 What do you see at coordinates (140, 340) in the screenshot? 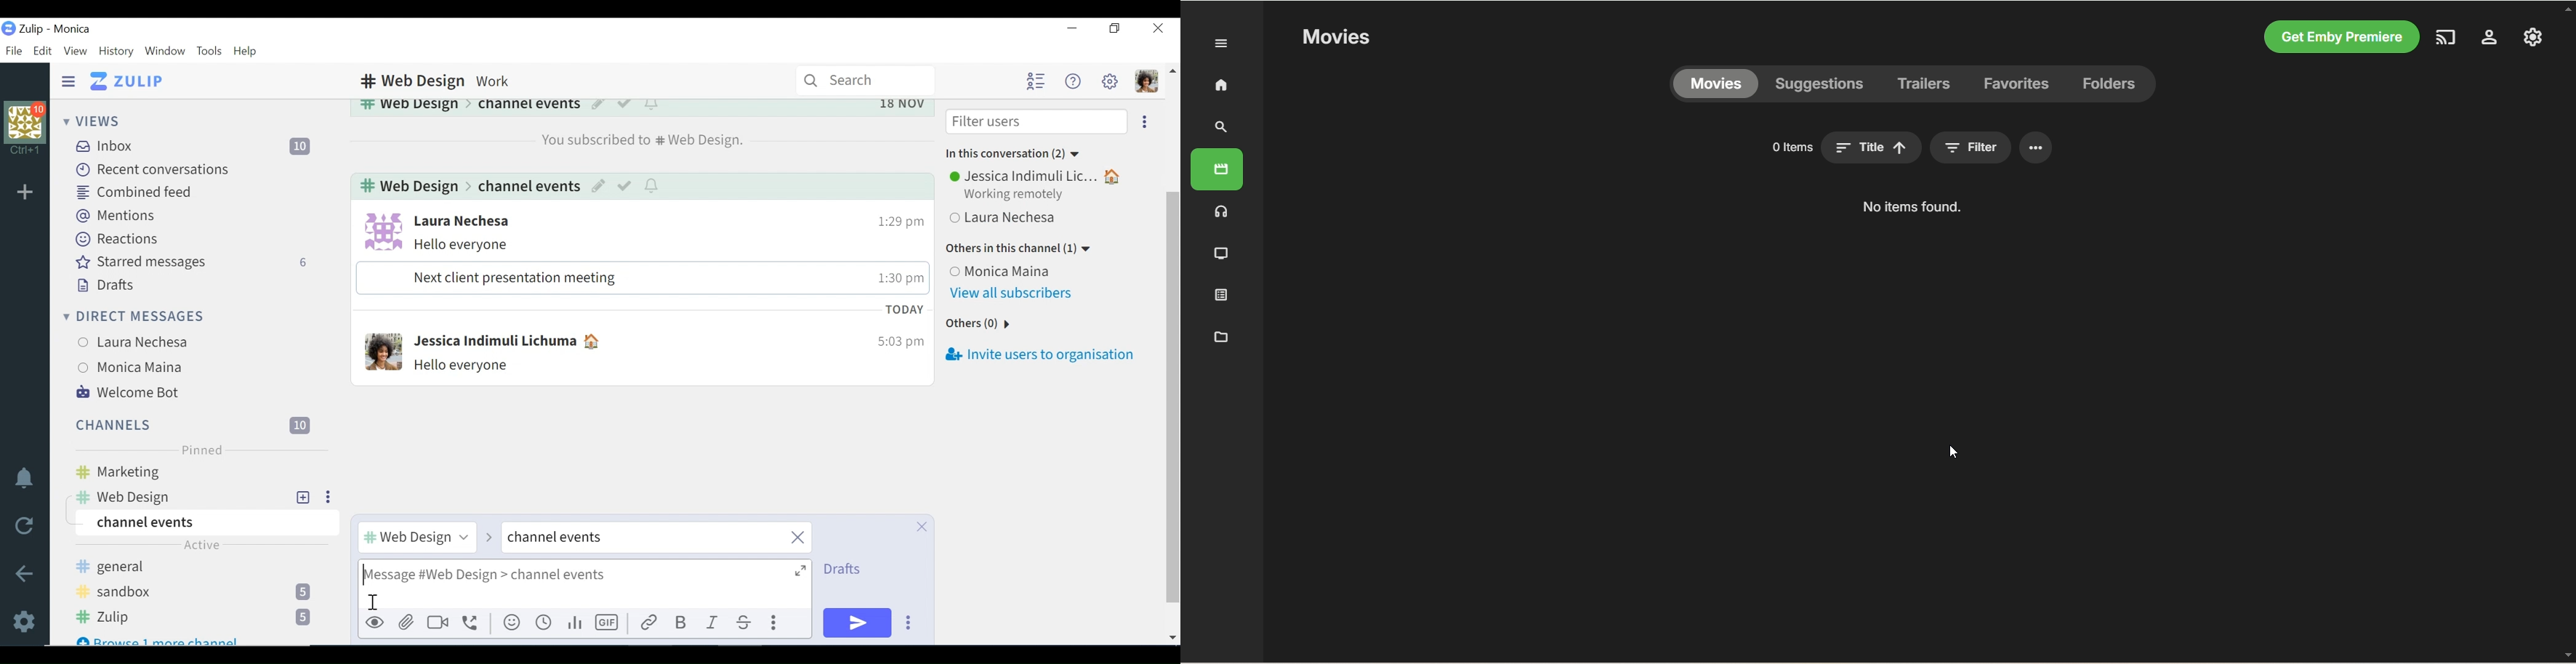
I see `User` at bounding box center [140, 340].